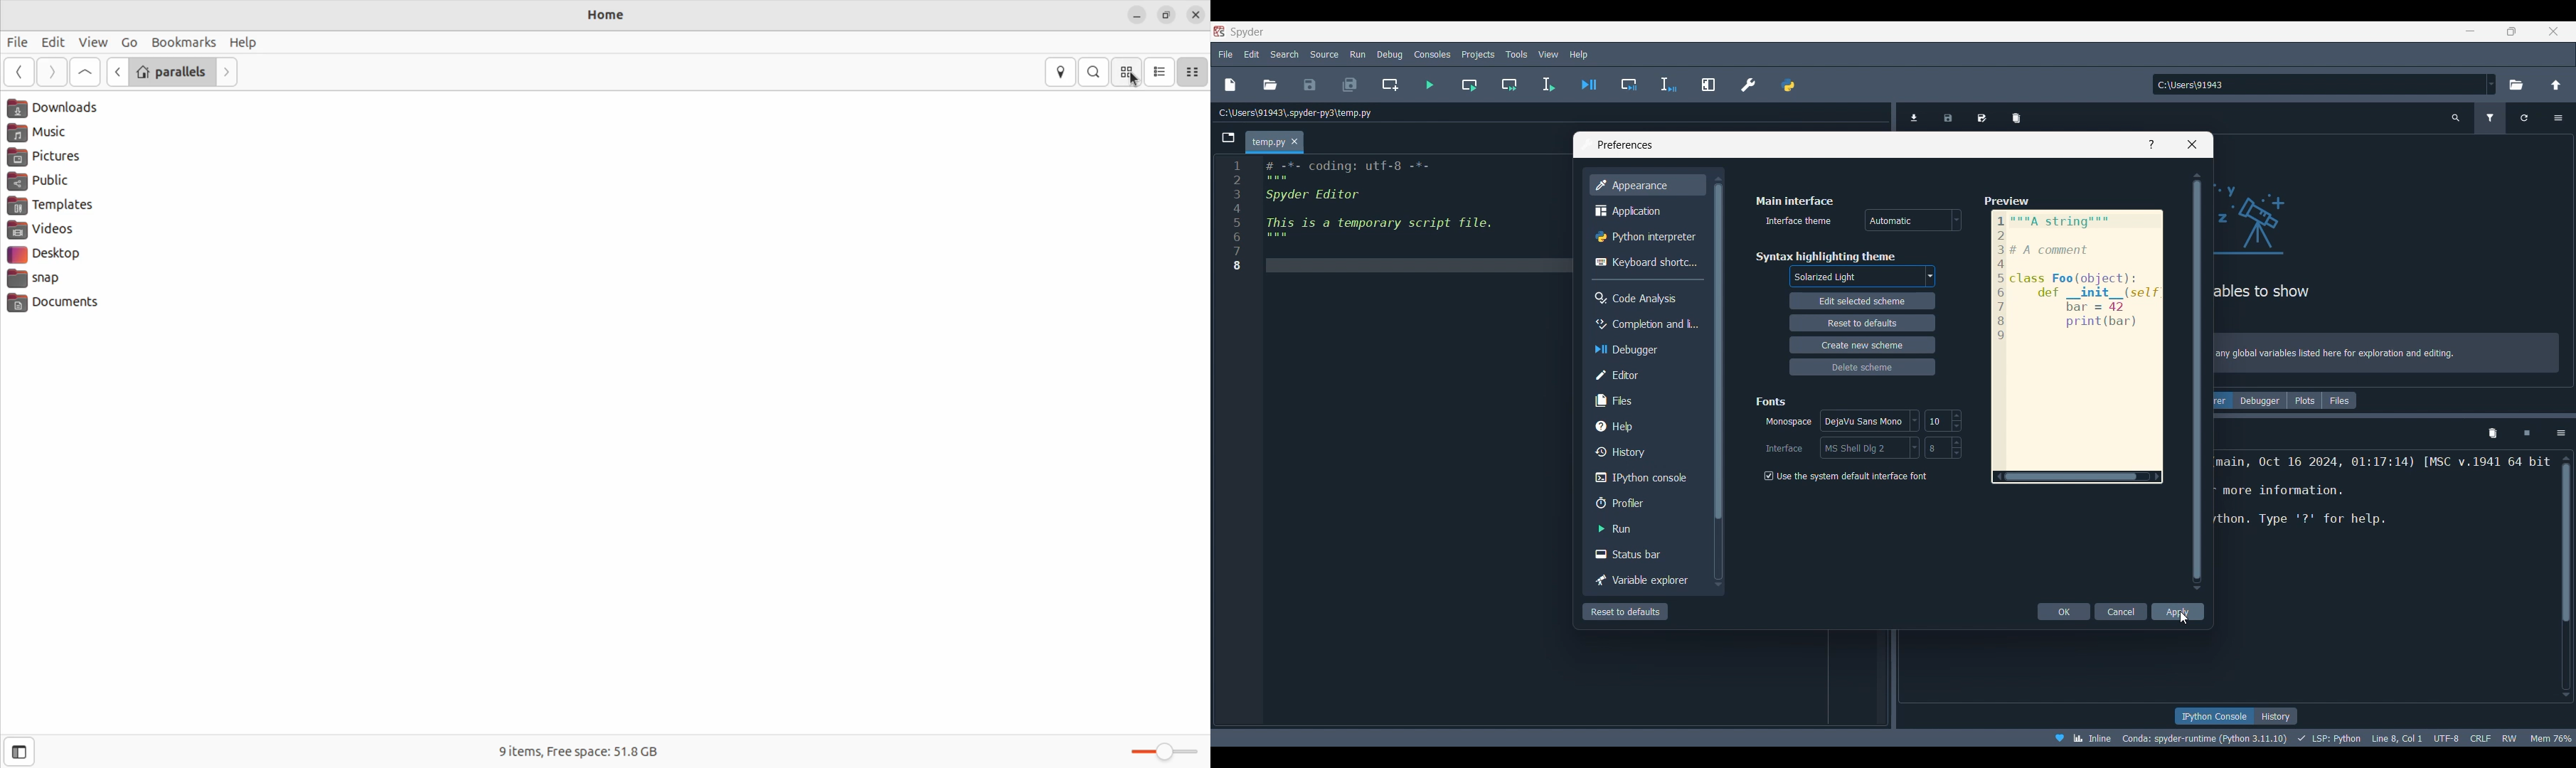 The image size is (2576, 784). What do you see at coordinates (1390, 54) in the screenshot?
I see `Debug menu` at bounding box center [1390, 54].